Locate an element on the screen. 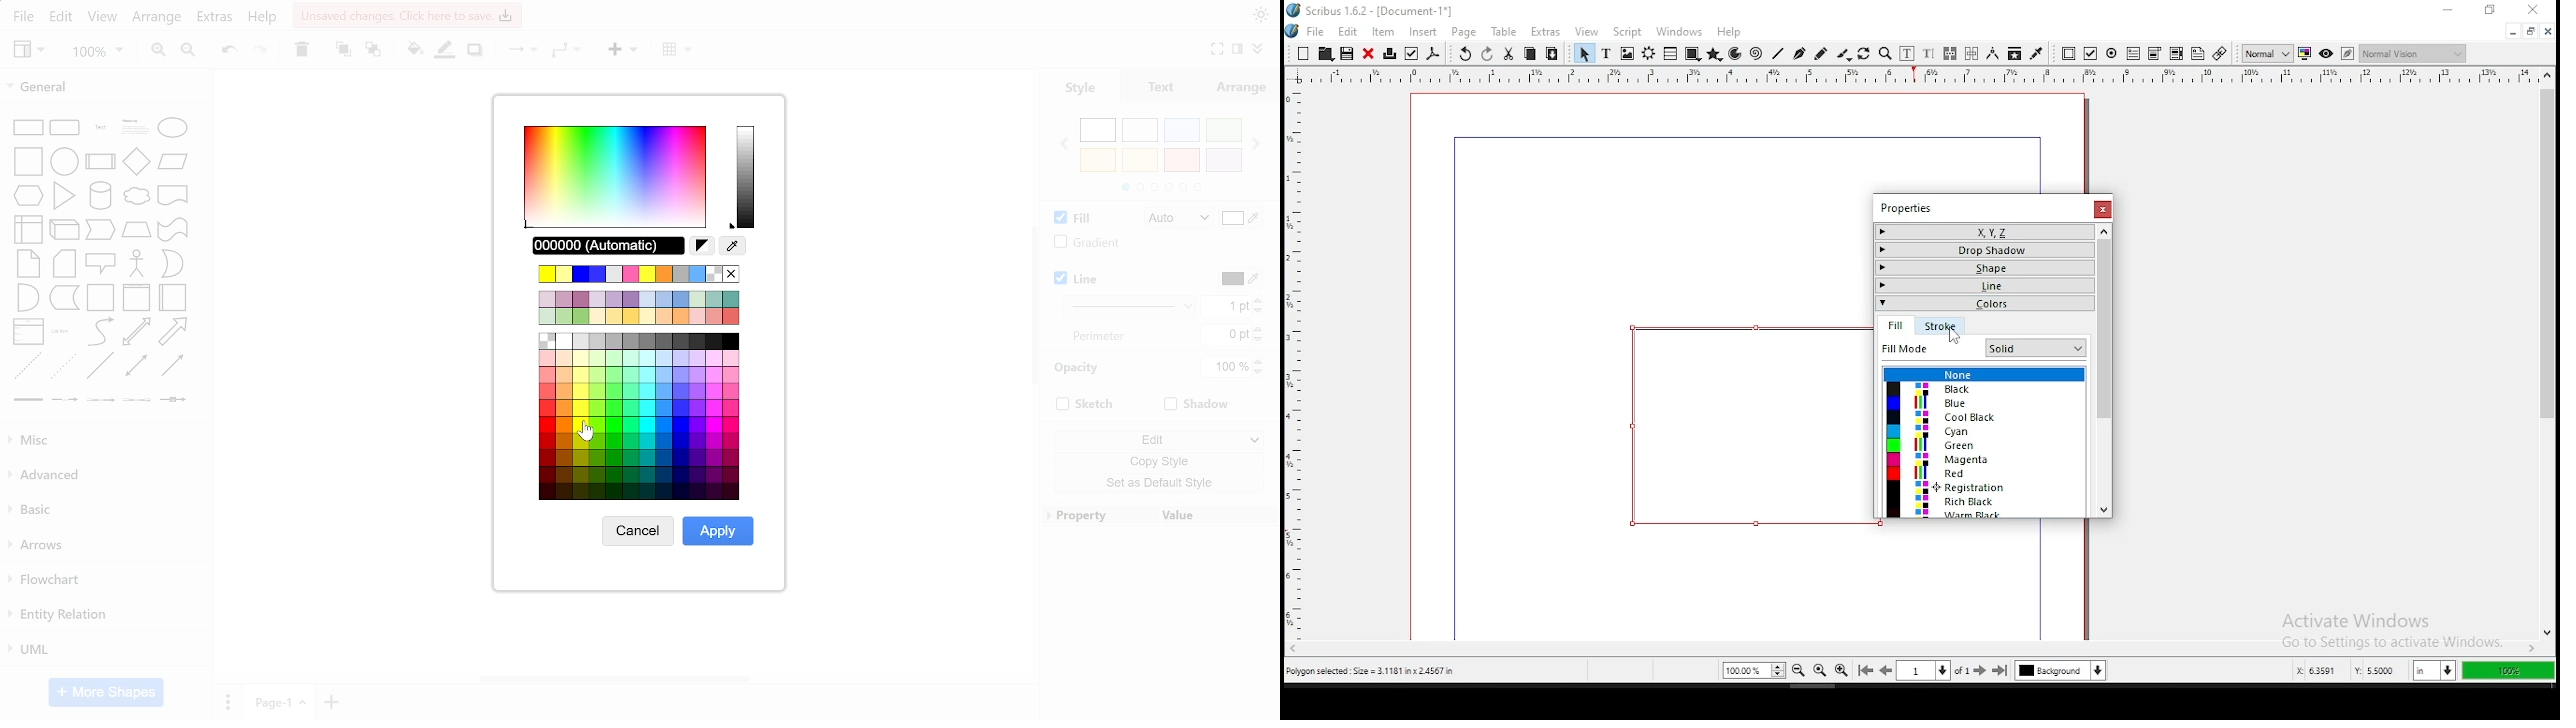  item is located at coordinates (1383, 31).